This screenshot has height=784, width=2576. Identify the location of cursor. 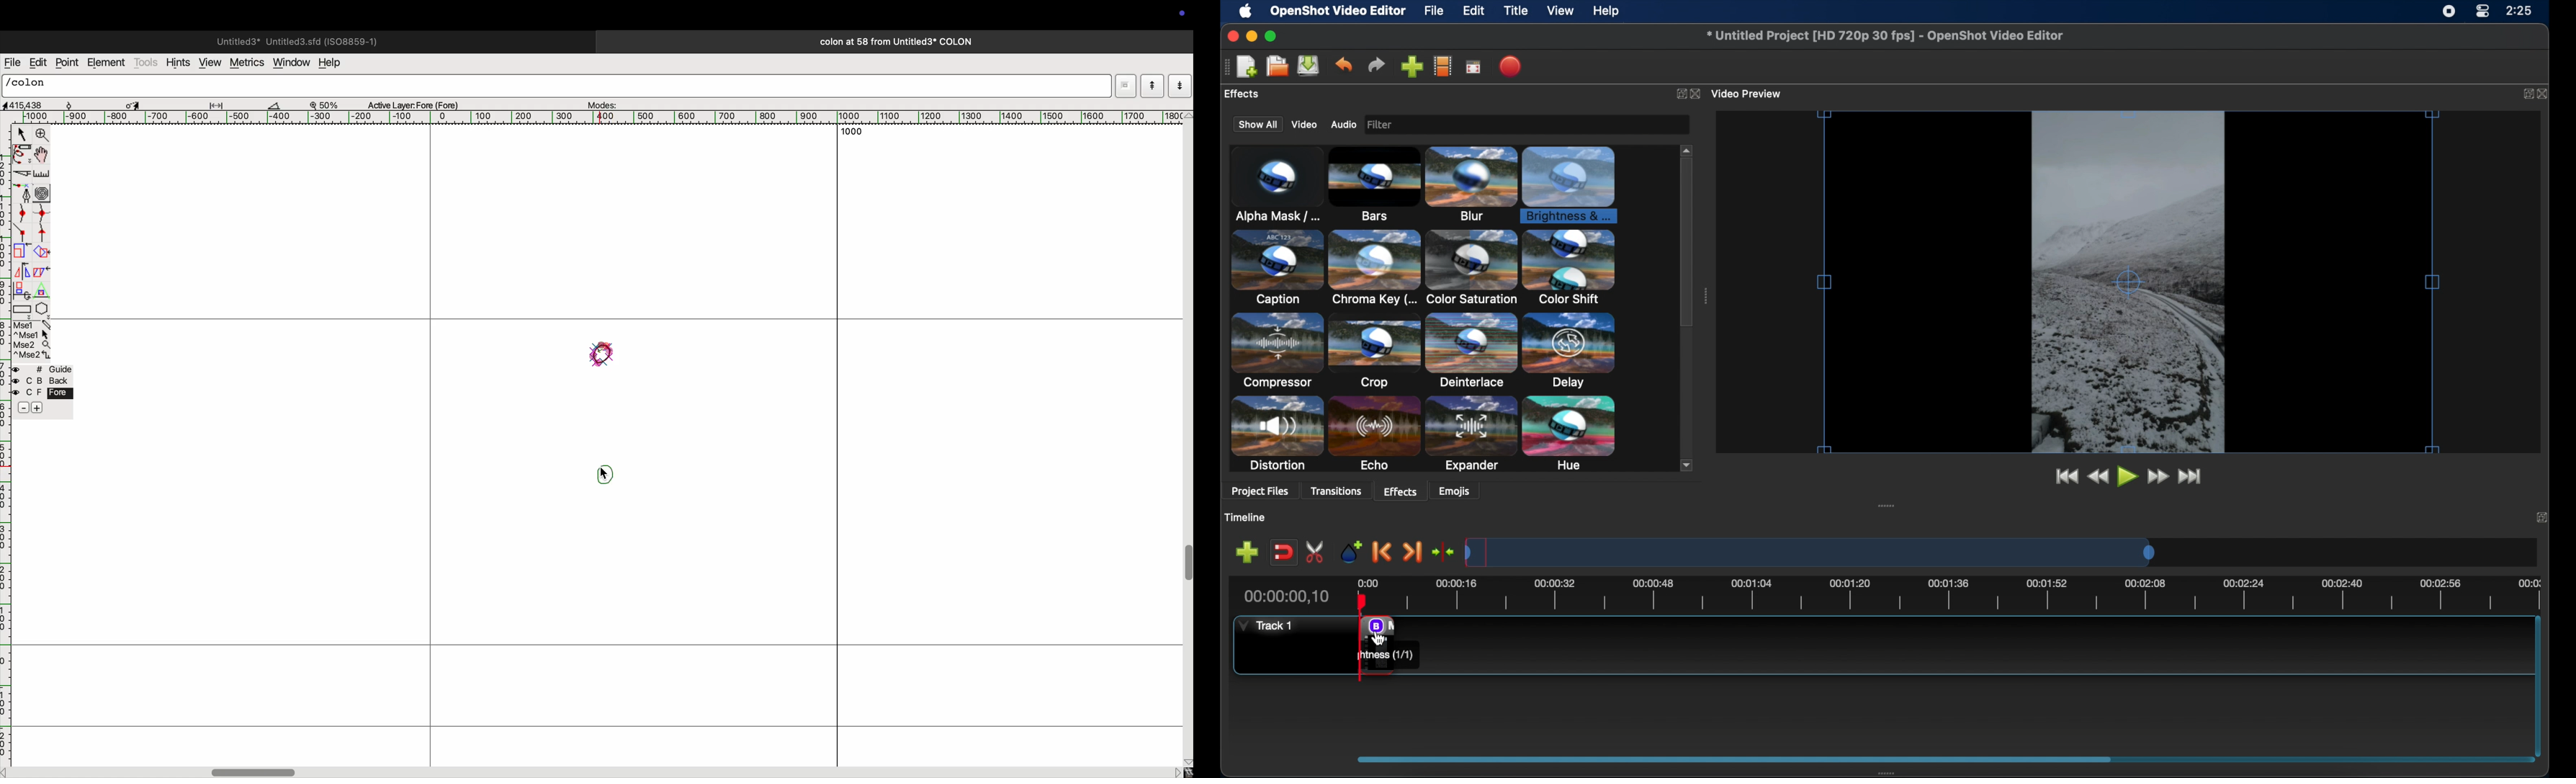
(20, 133).